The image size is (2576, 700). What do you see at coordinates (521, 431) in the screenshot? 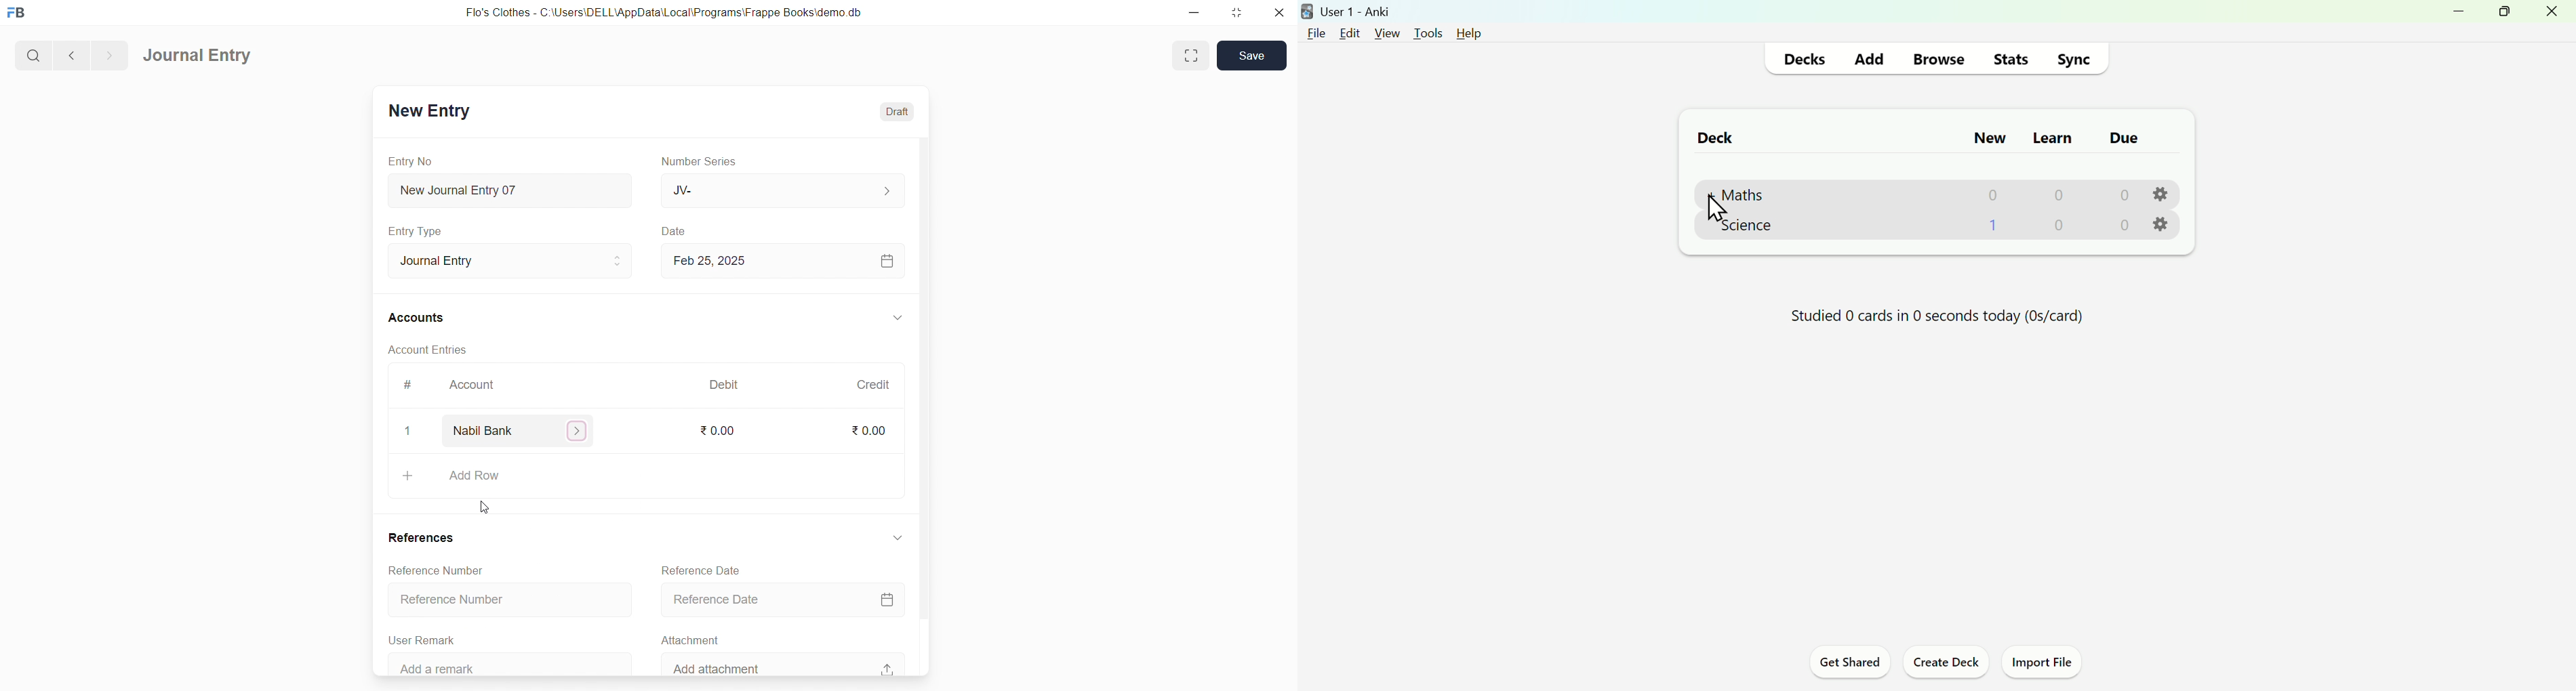
I see `Nabil Bank` at bounding box center [521, 431].